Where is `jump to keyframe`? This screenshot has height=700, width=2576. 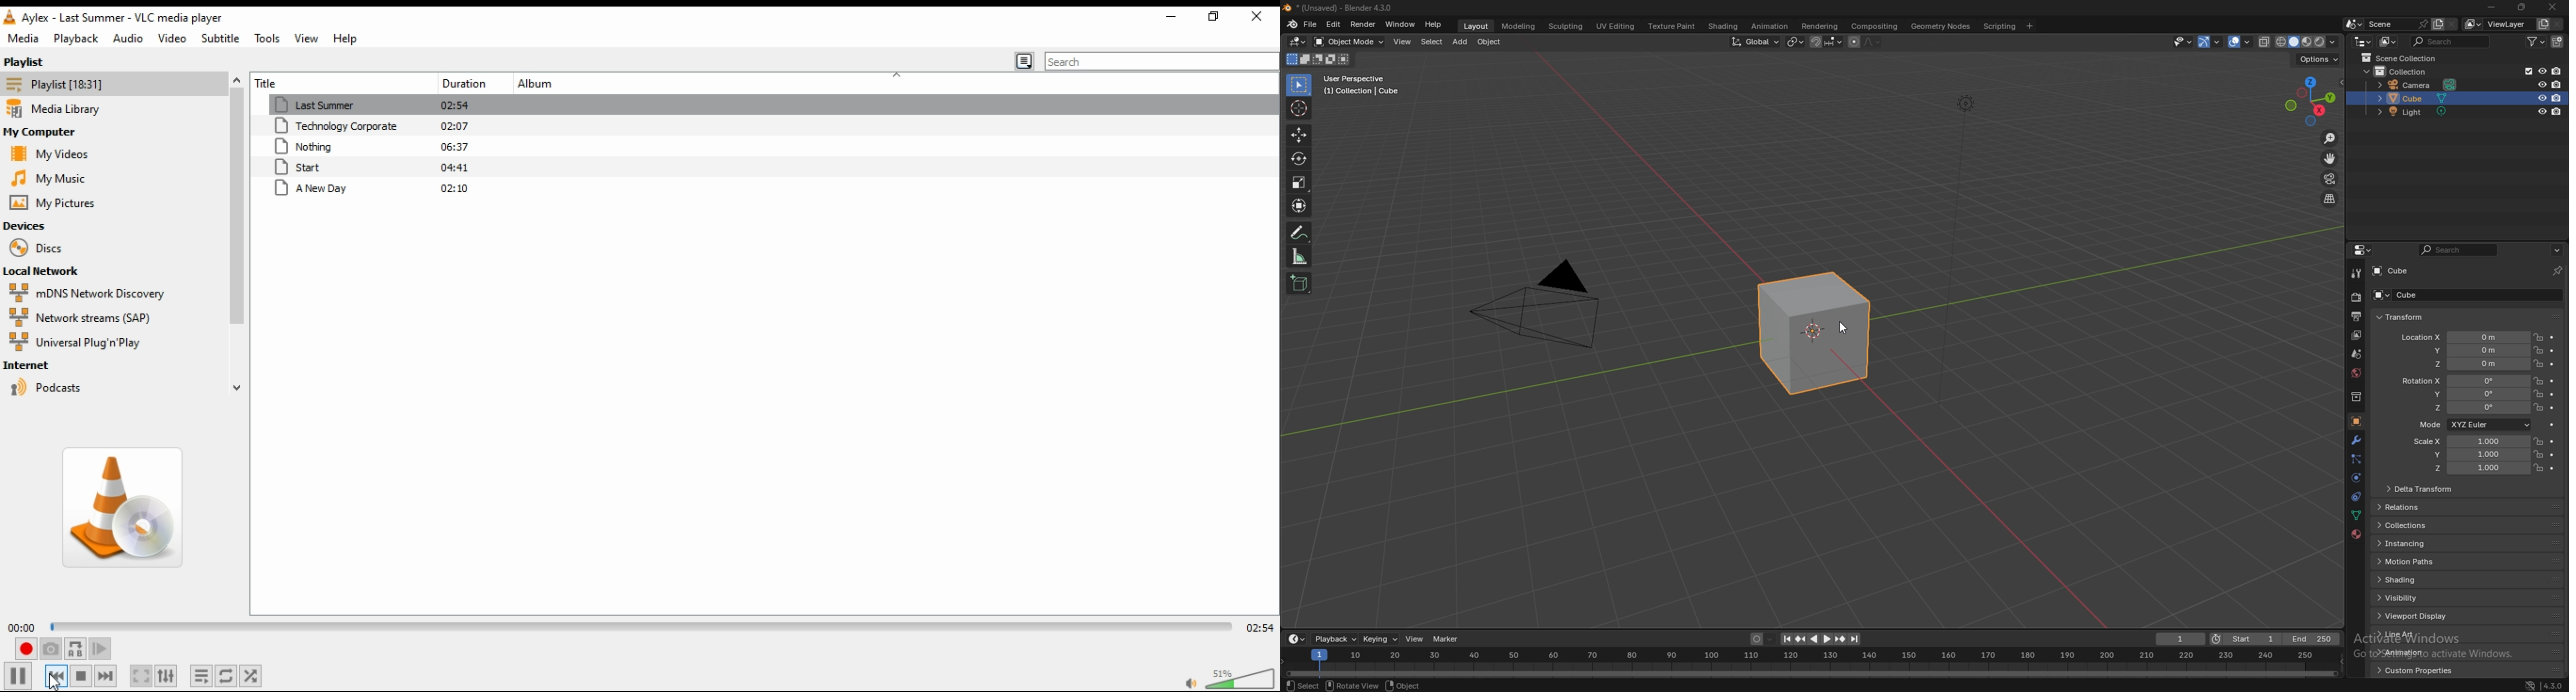 jump to keyframe is located at coordinates (1802, 640).